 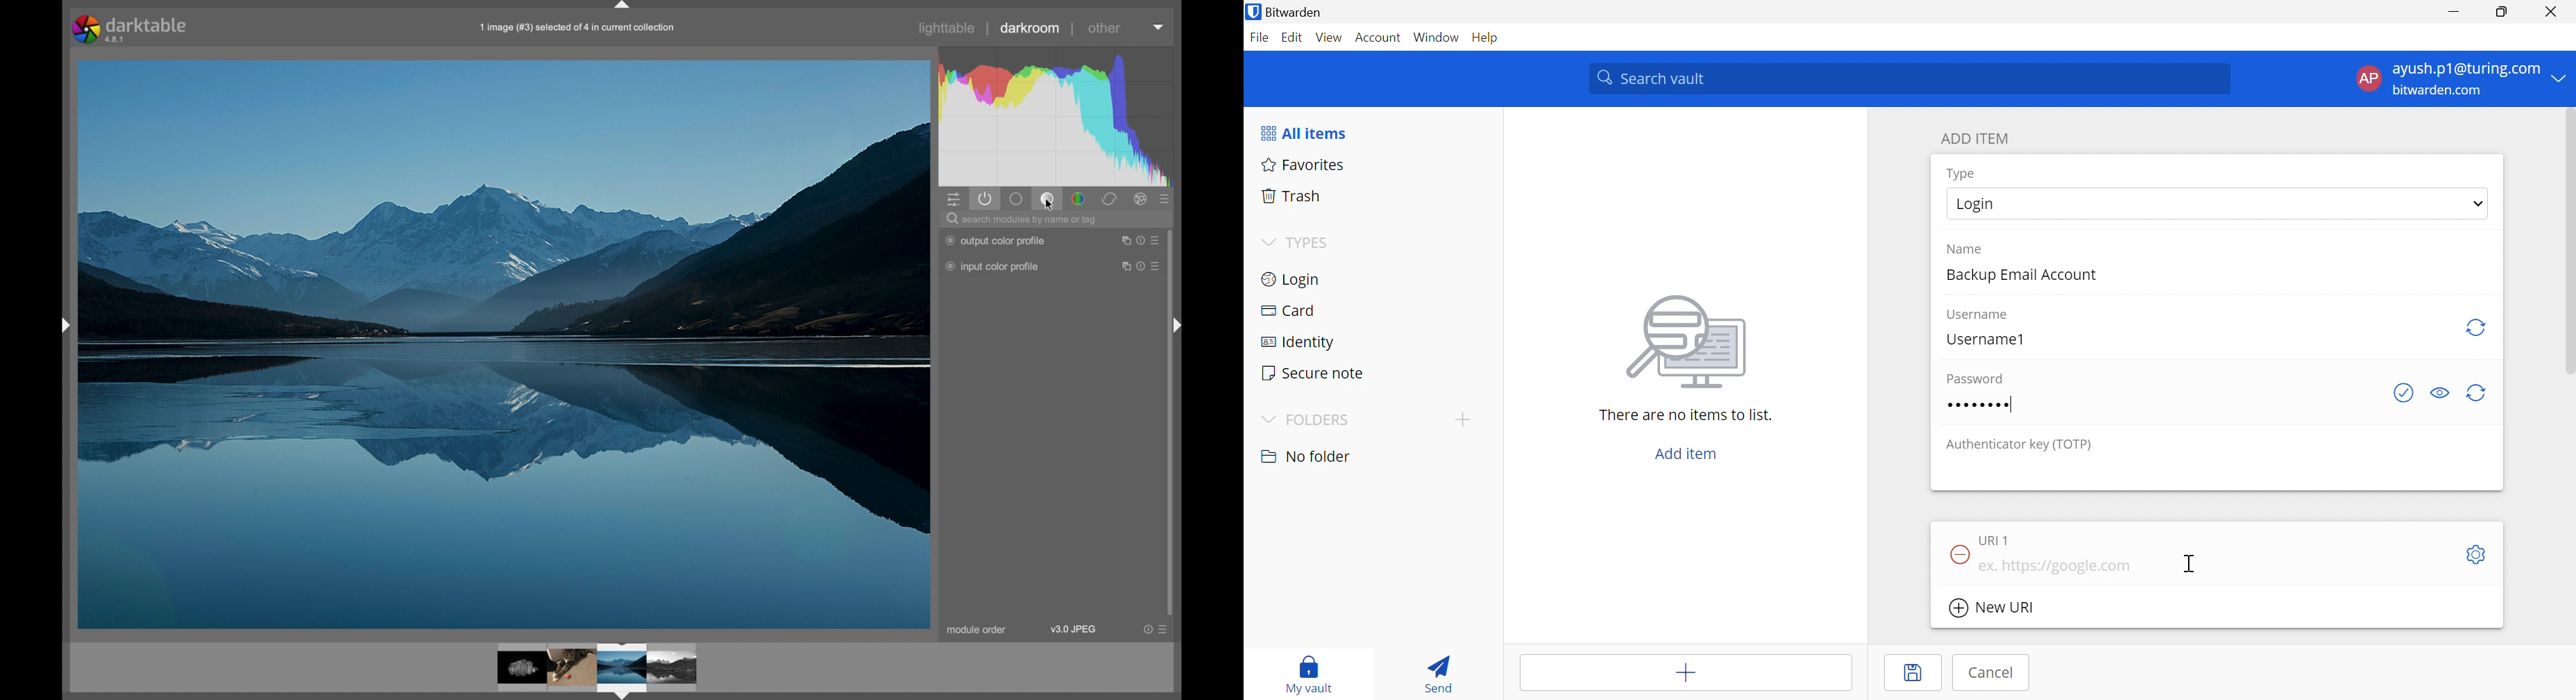 What do you see at coordinates (1287, 312) in the screenshot?
I see `Card` at bounding box center [1287, 312].